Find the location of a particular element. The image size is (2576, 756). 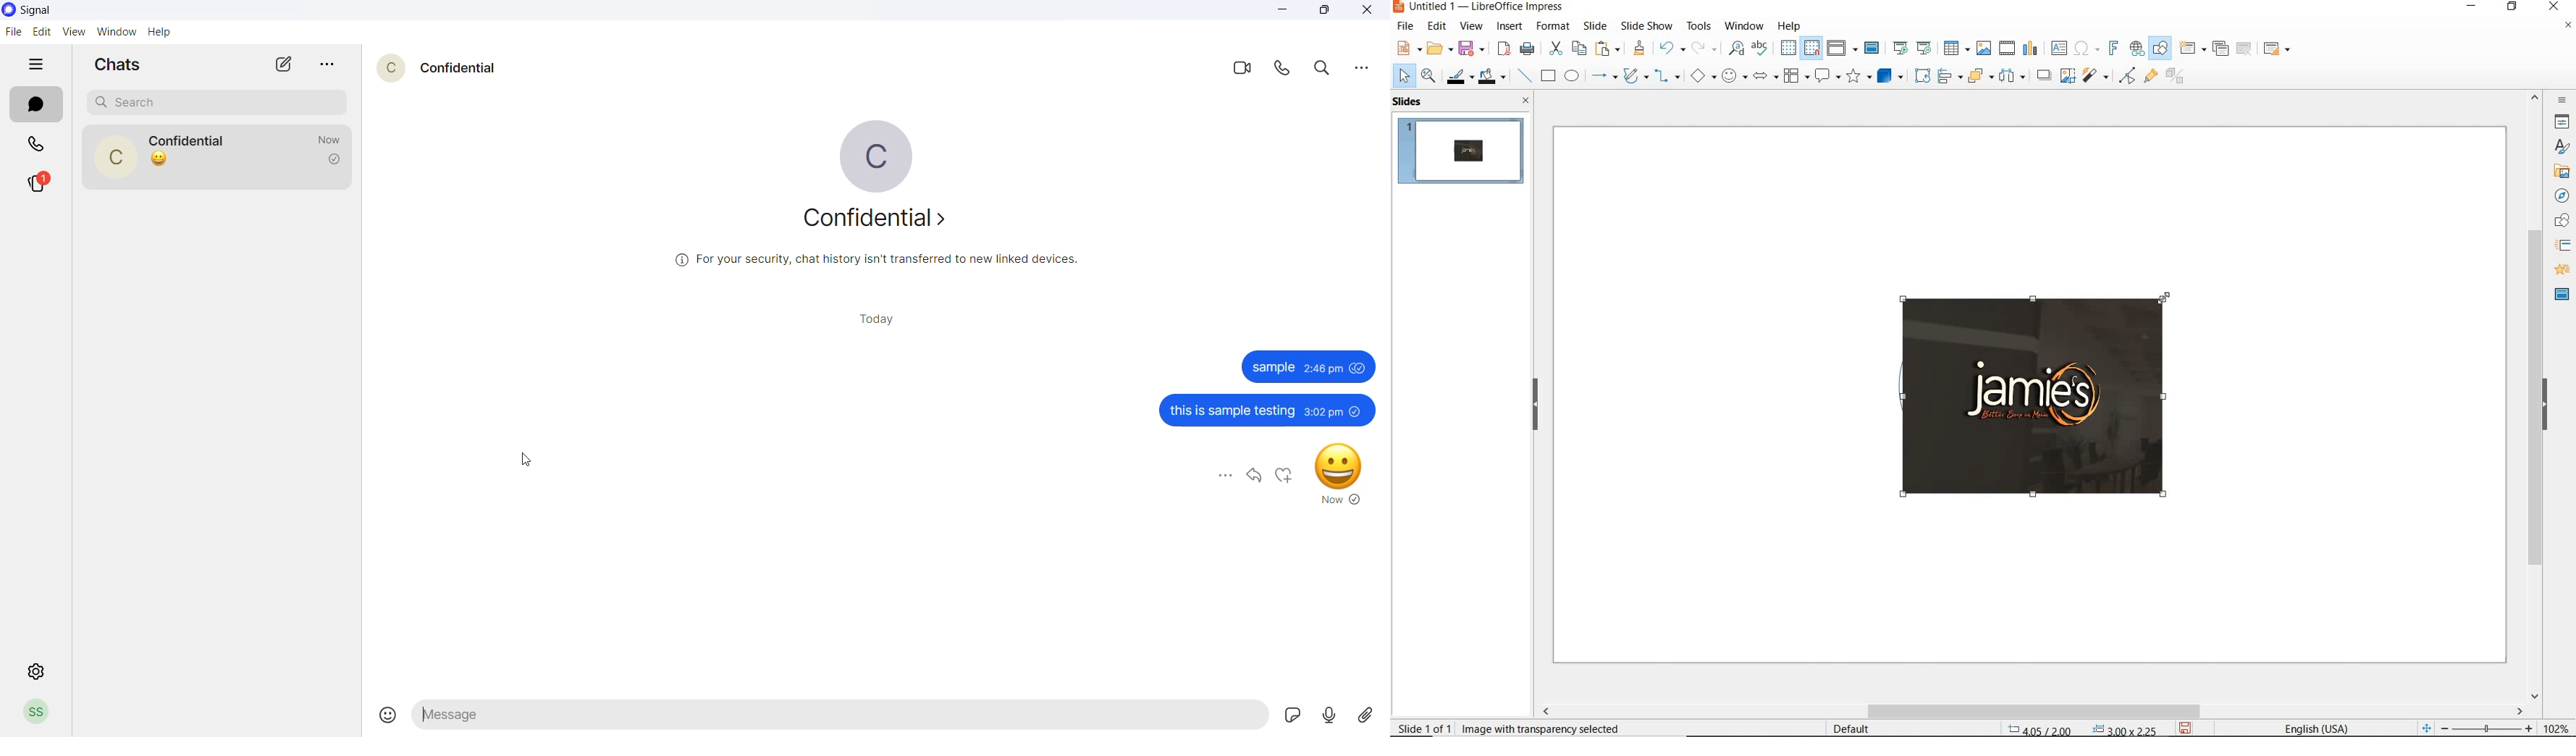

minimize is located at coordinates (1279, 12).